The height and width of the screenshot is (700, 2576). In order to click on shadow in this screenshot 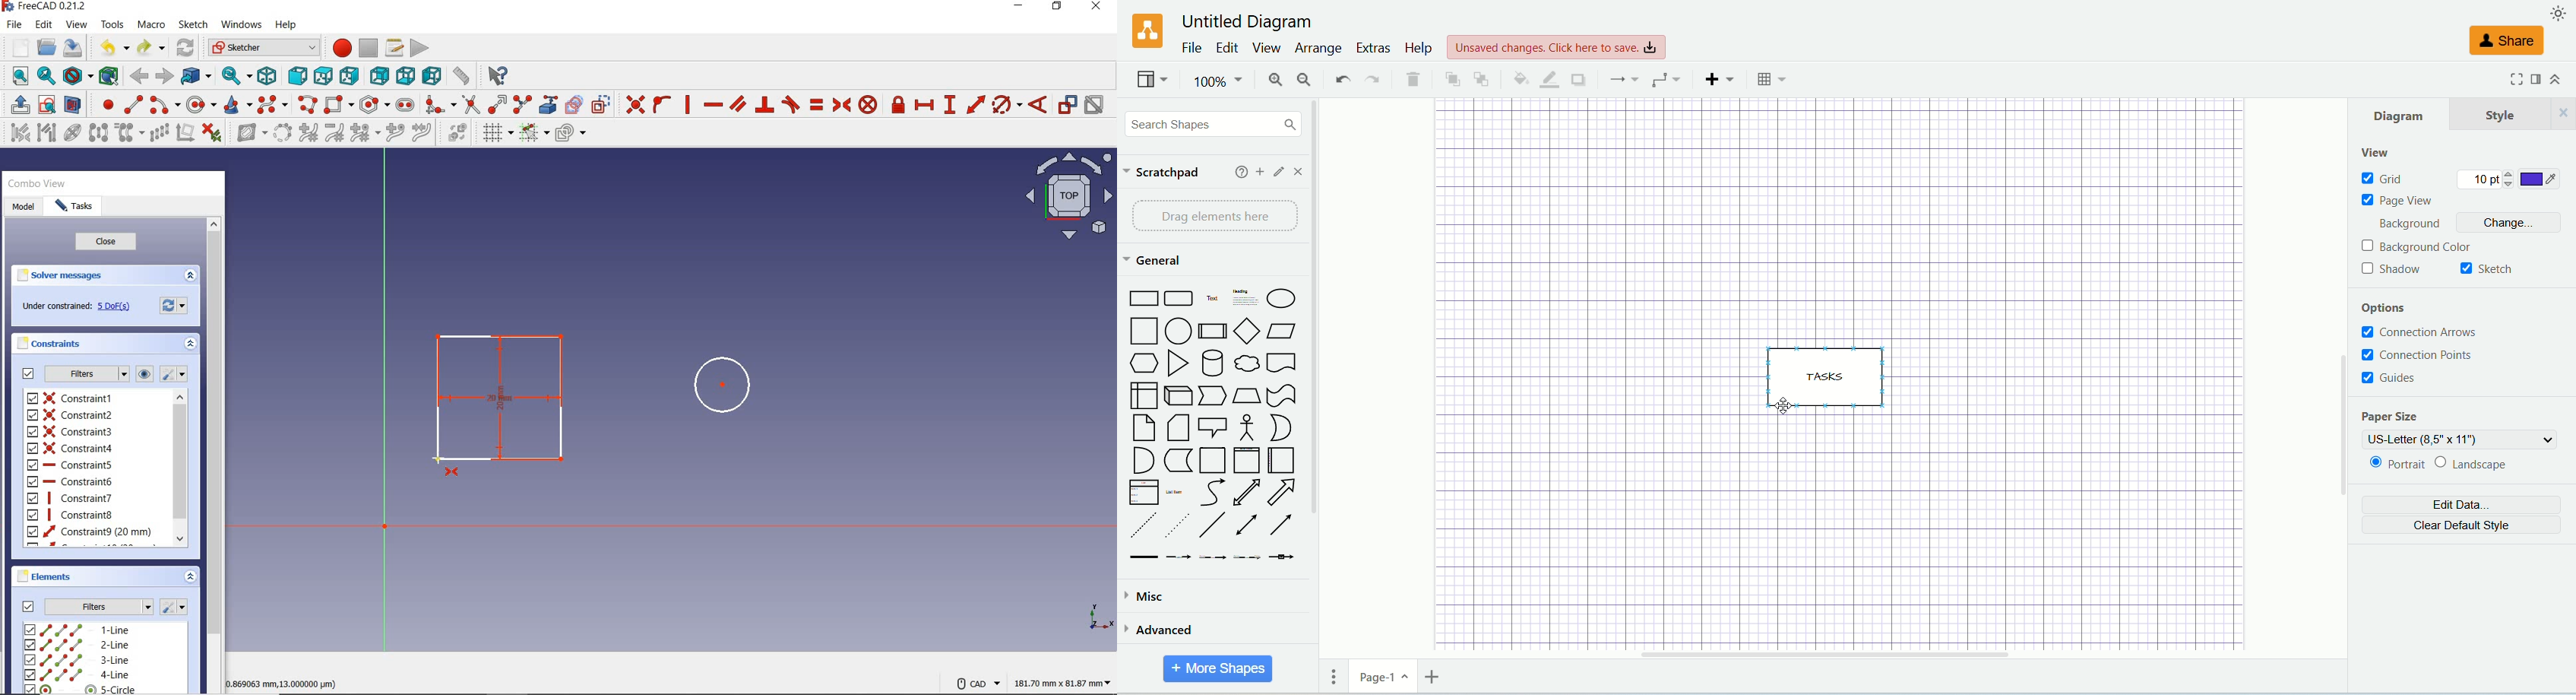, I will do `click(1577, 79)`.